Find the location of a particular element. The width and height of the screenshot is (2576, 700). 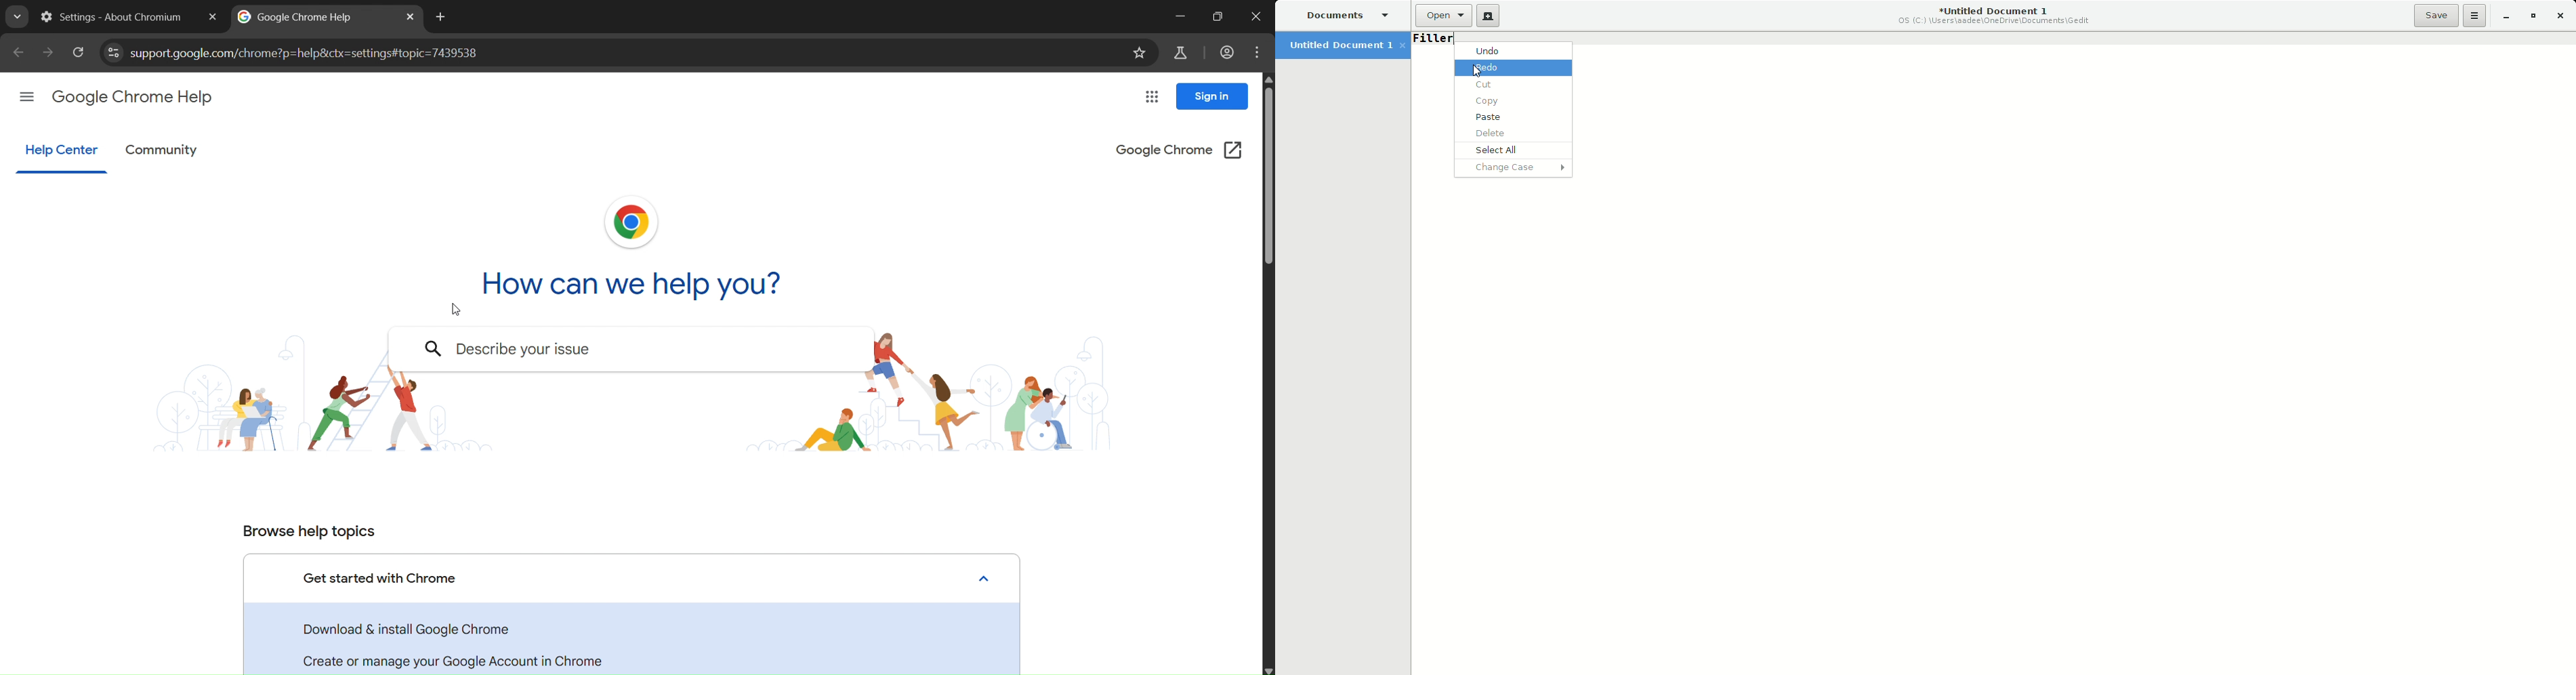

image is located at coordinates (634, 223).